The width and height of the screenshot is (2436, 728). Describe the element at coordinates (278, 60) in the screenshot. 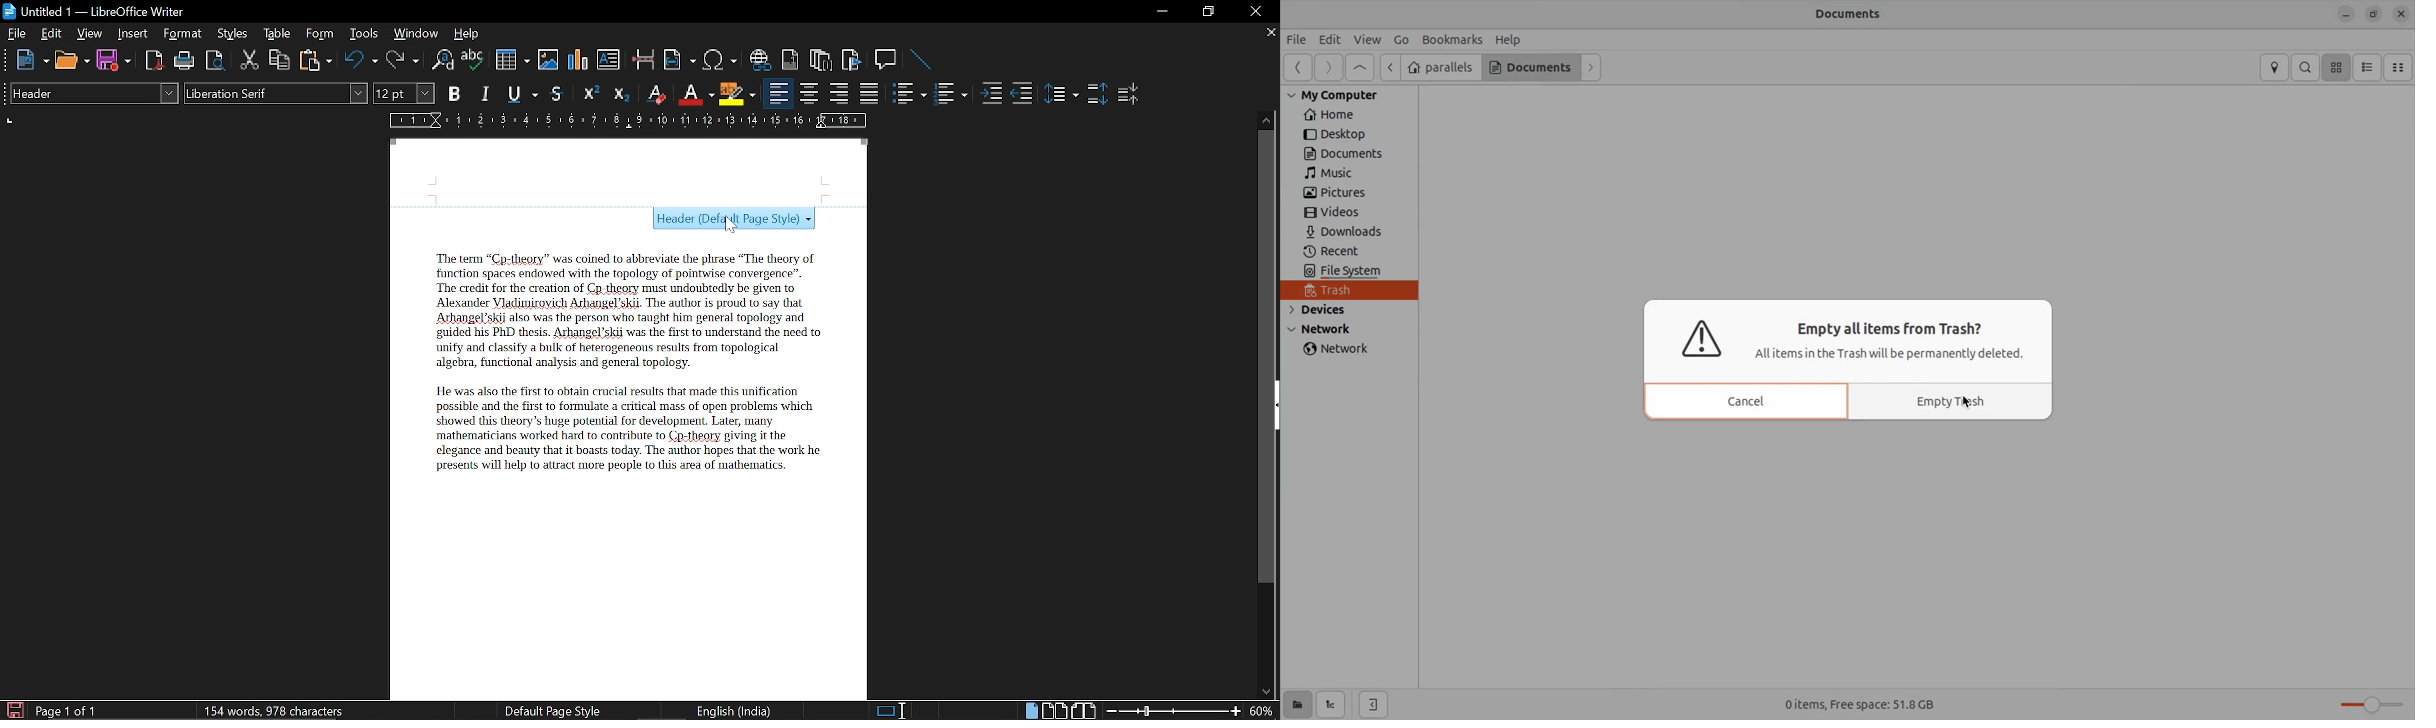

I see `Copy` at that location.